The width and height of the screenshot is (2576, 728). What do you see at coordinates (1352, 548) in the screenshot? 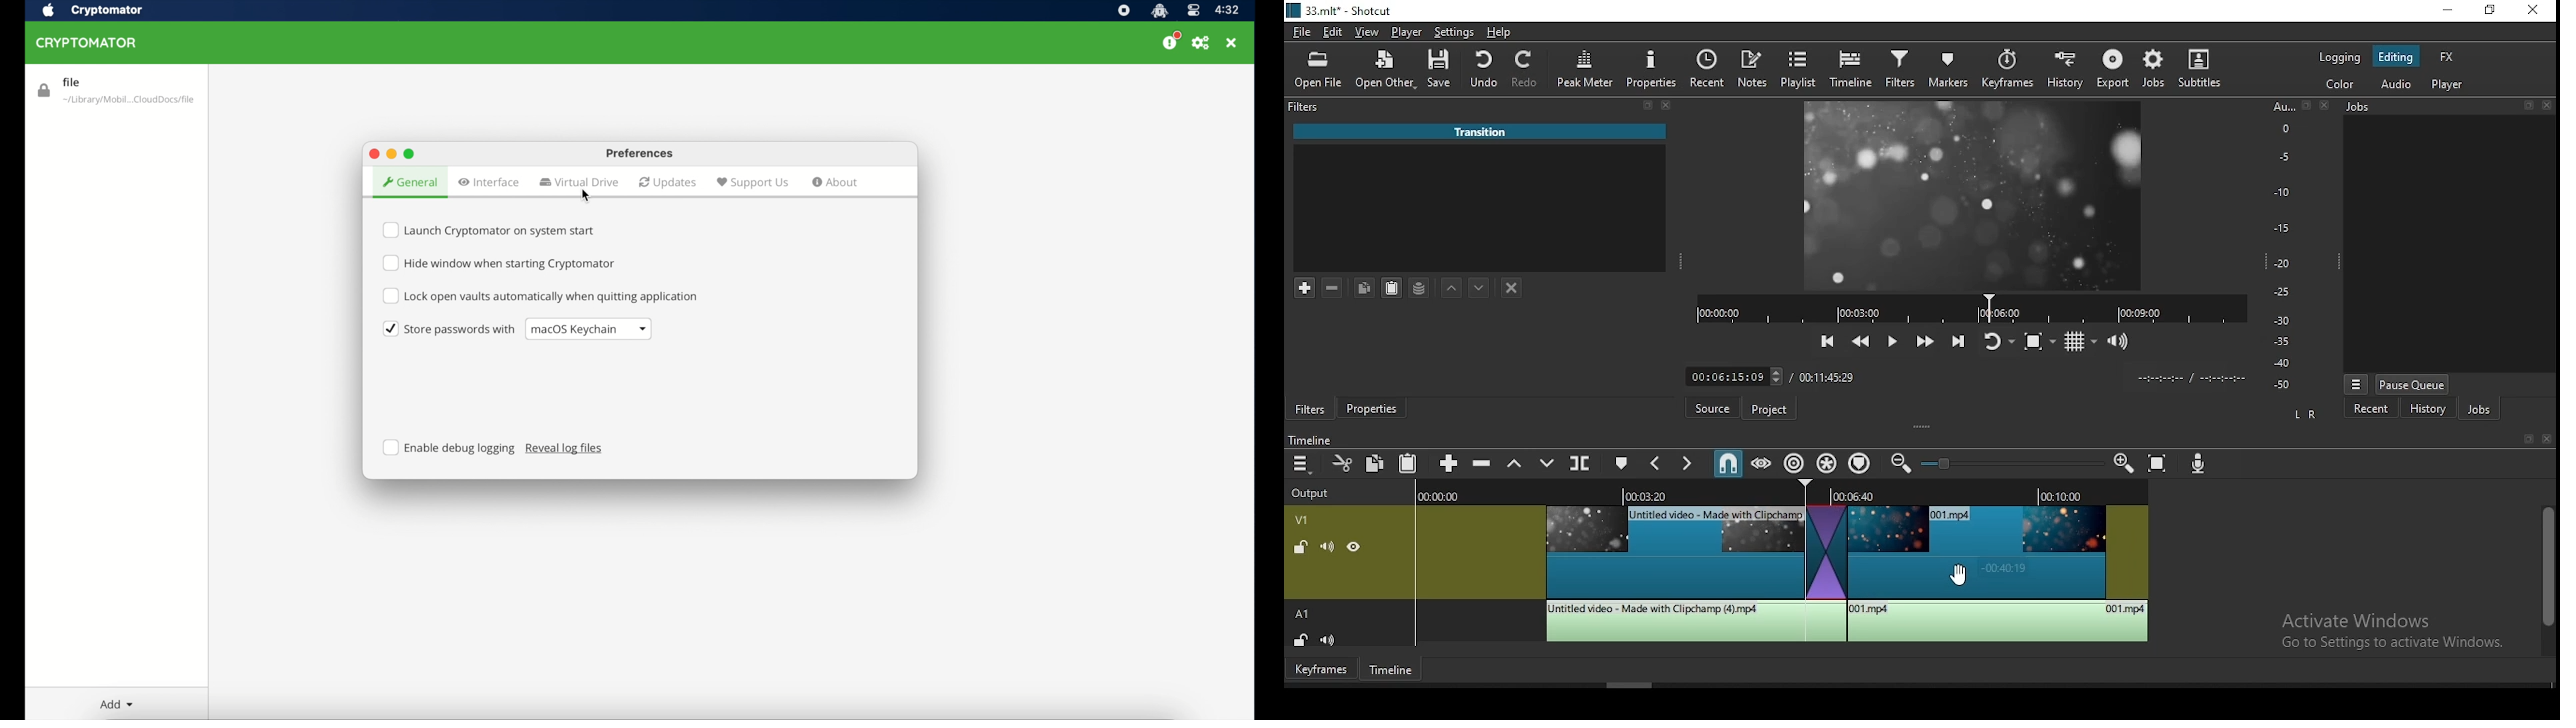
I see `un(hide)` at bounding box center [1352, 548].